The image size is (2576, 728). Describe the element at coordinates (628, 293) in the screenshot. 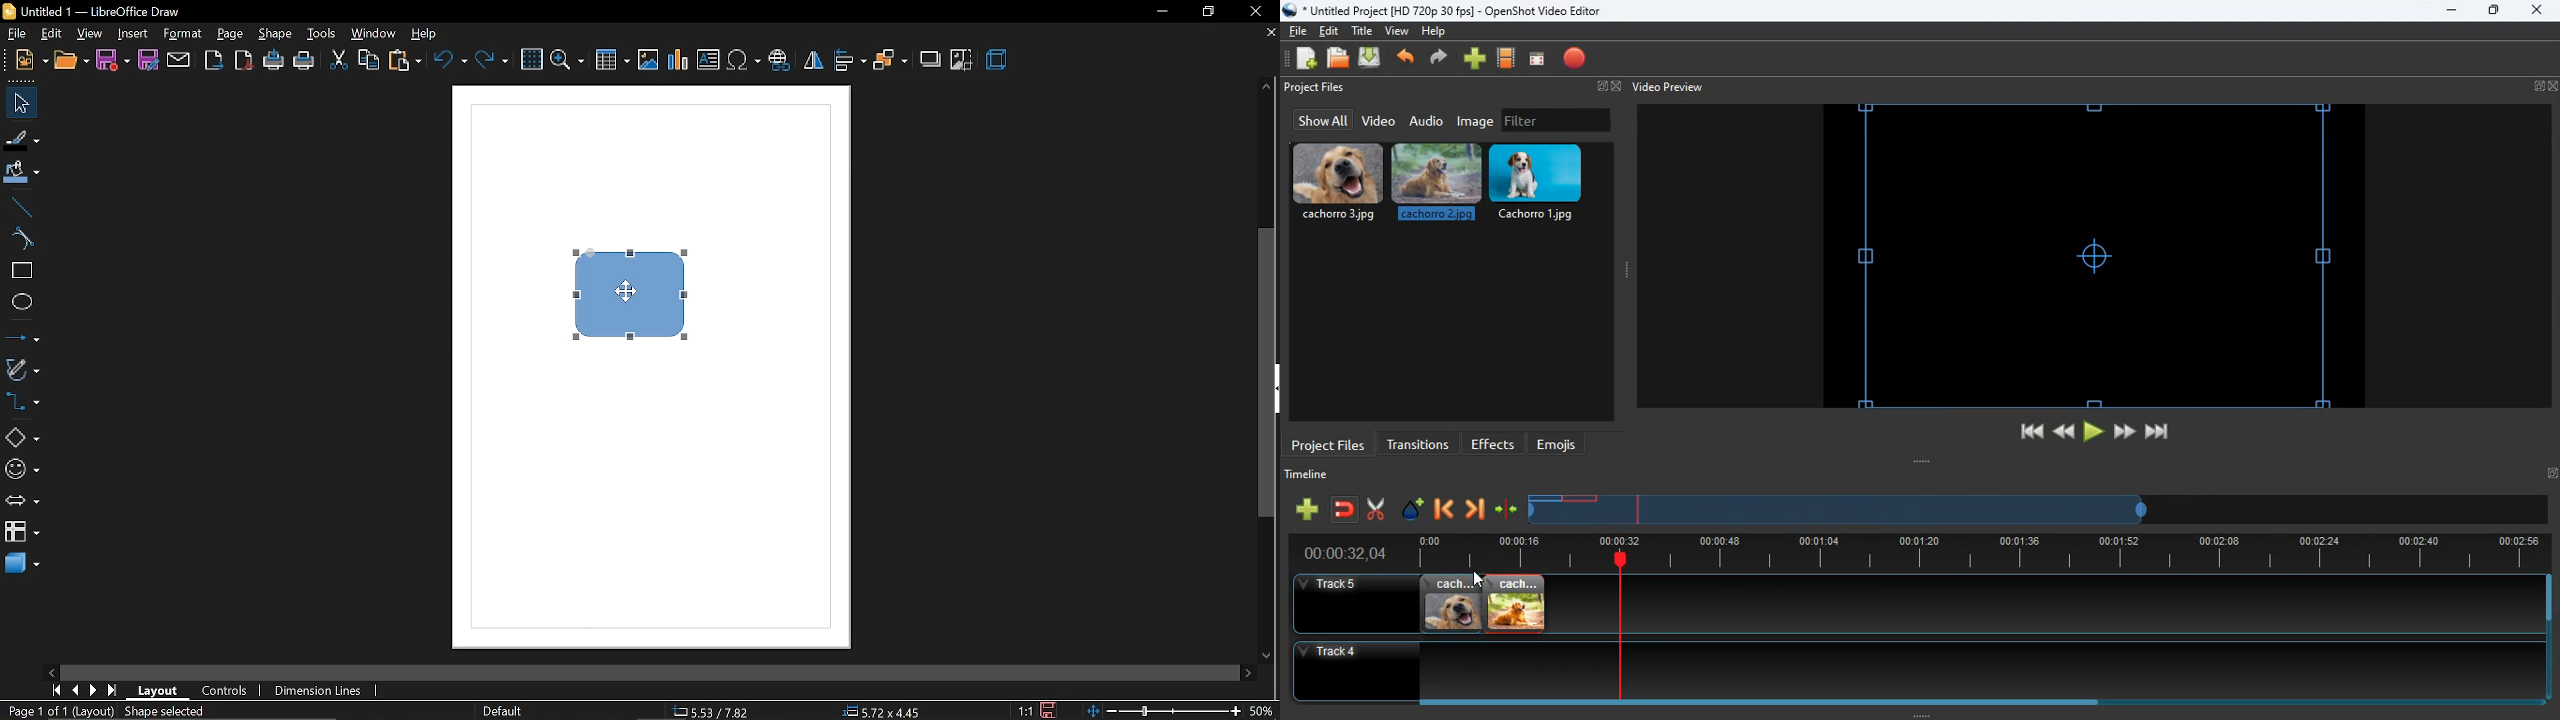

I see `Current Diagram` at that location.